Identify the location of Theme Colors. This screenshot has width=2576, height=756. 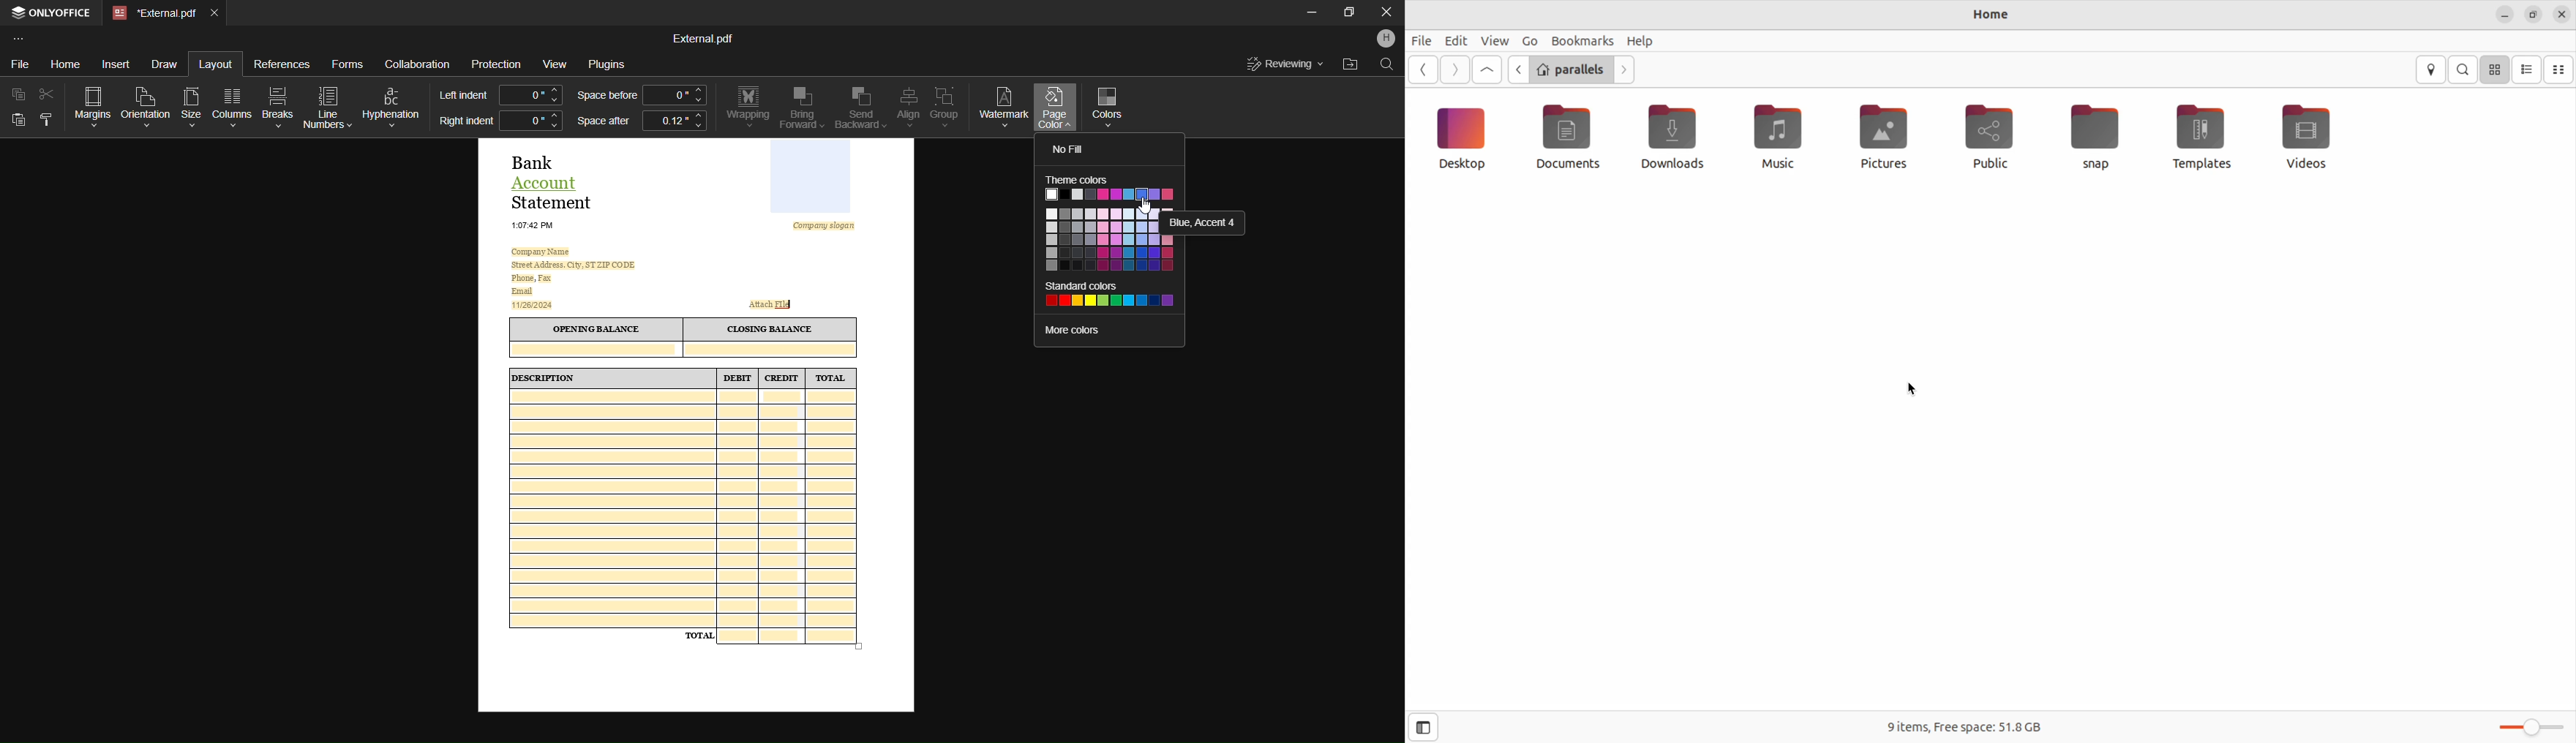
(1080, 179).